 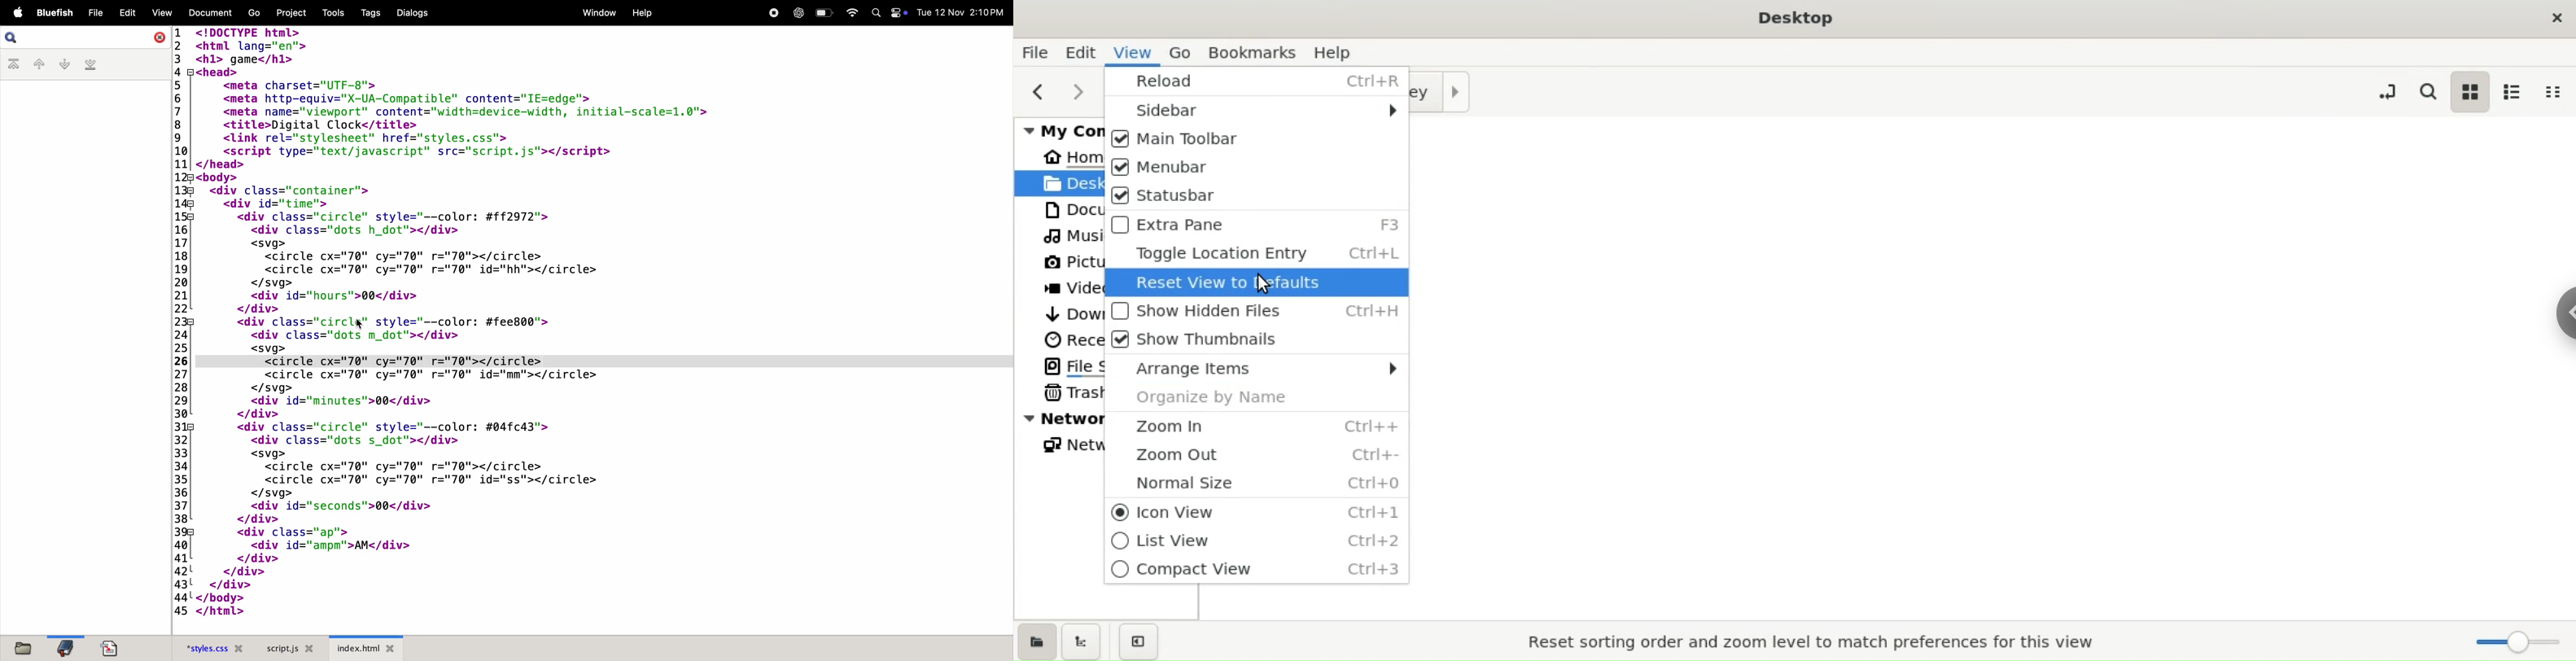 I want to click on file, so click(x=1035, y=51).